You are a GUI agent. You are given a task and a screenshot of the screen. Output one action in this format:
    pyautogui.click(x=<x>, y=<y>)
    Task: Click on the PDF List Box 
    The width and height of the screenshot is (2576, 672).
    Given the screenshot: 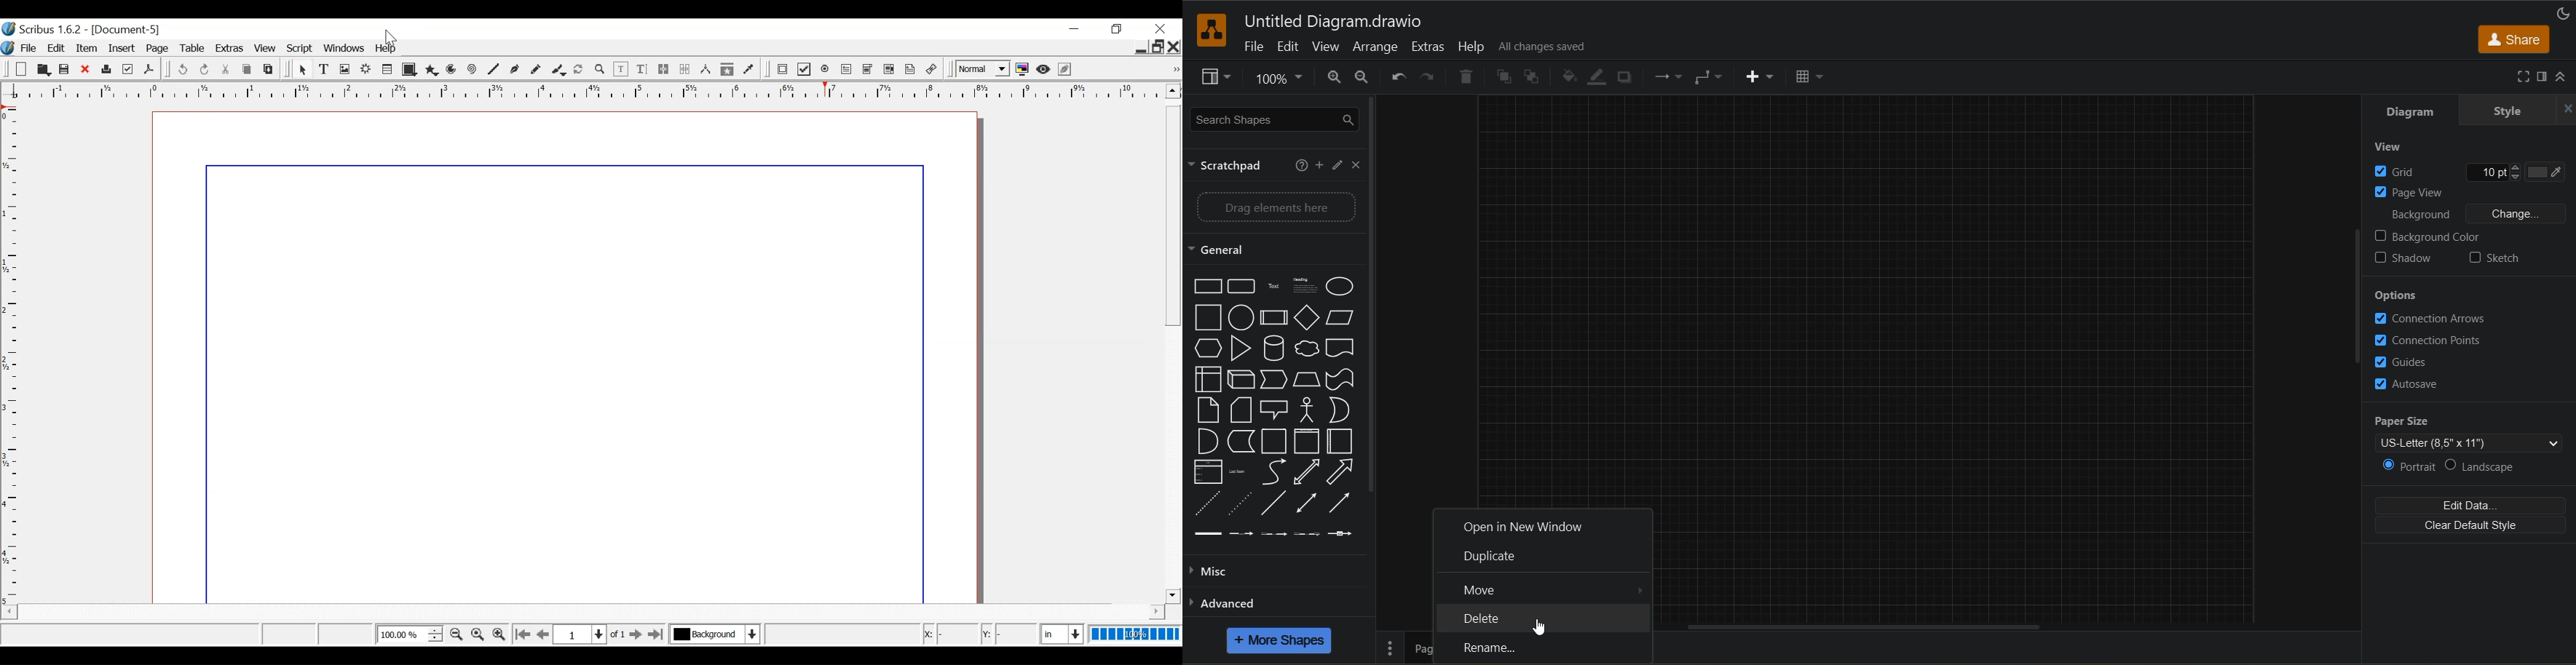 What is the action you would take?
    pyautogui.click(x=890, y=70)
    